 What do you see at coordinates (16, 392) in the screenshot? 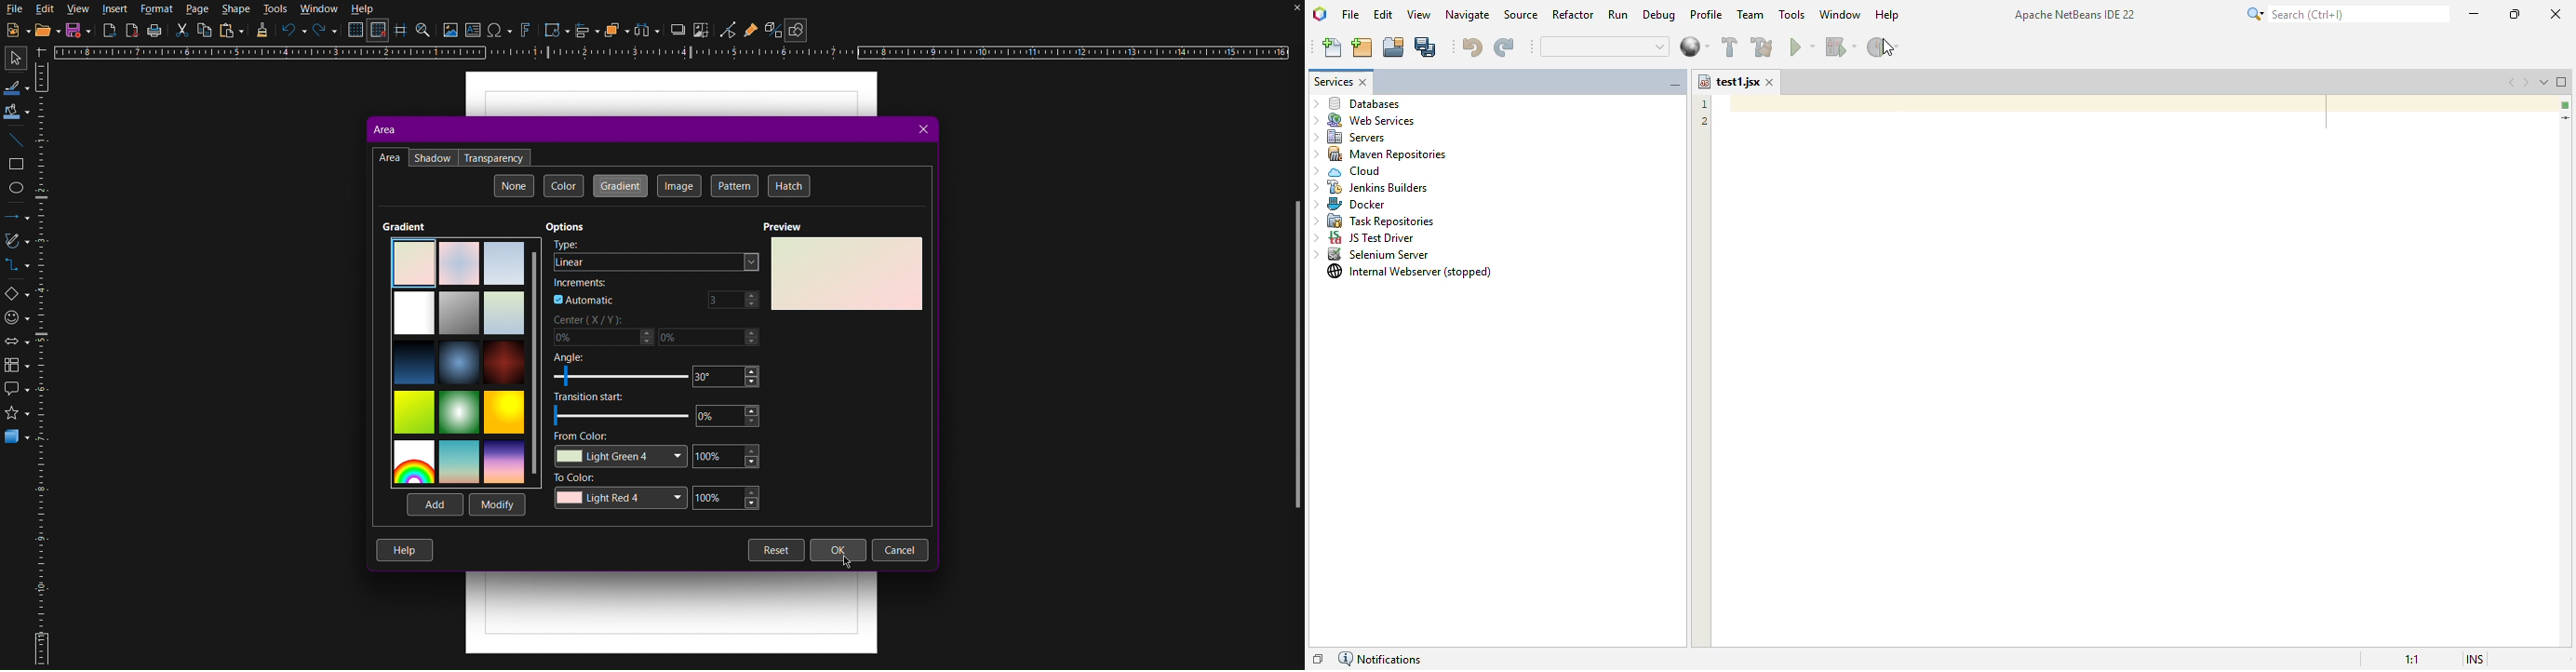
I see `Callout Shapes` at bounding box center [16, 392].